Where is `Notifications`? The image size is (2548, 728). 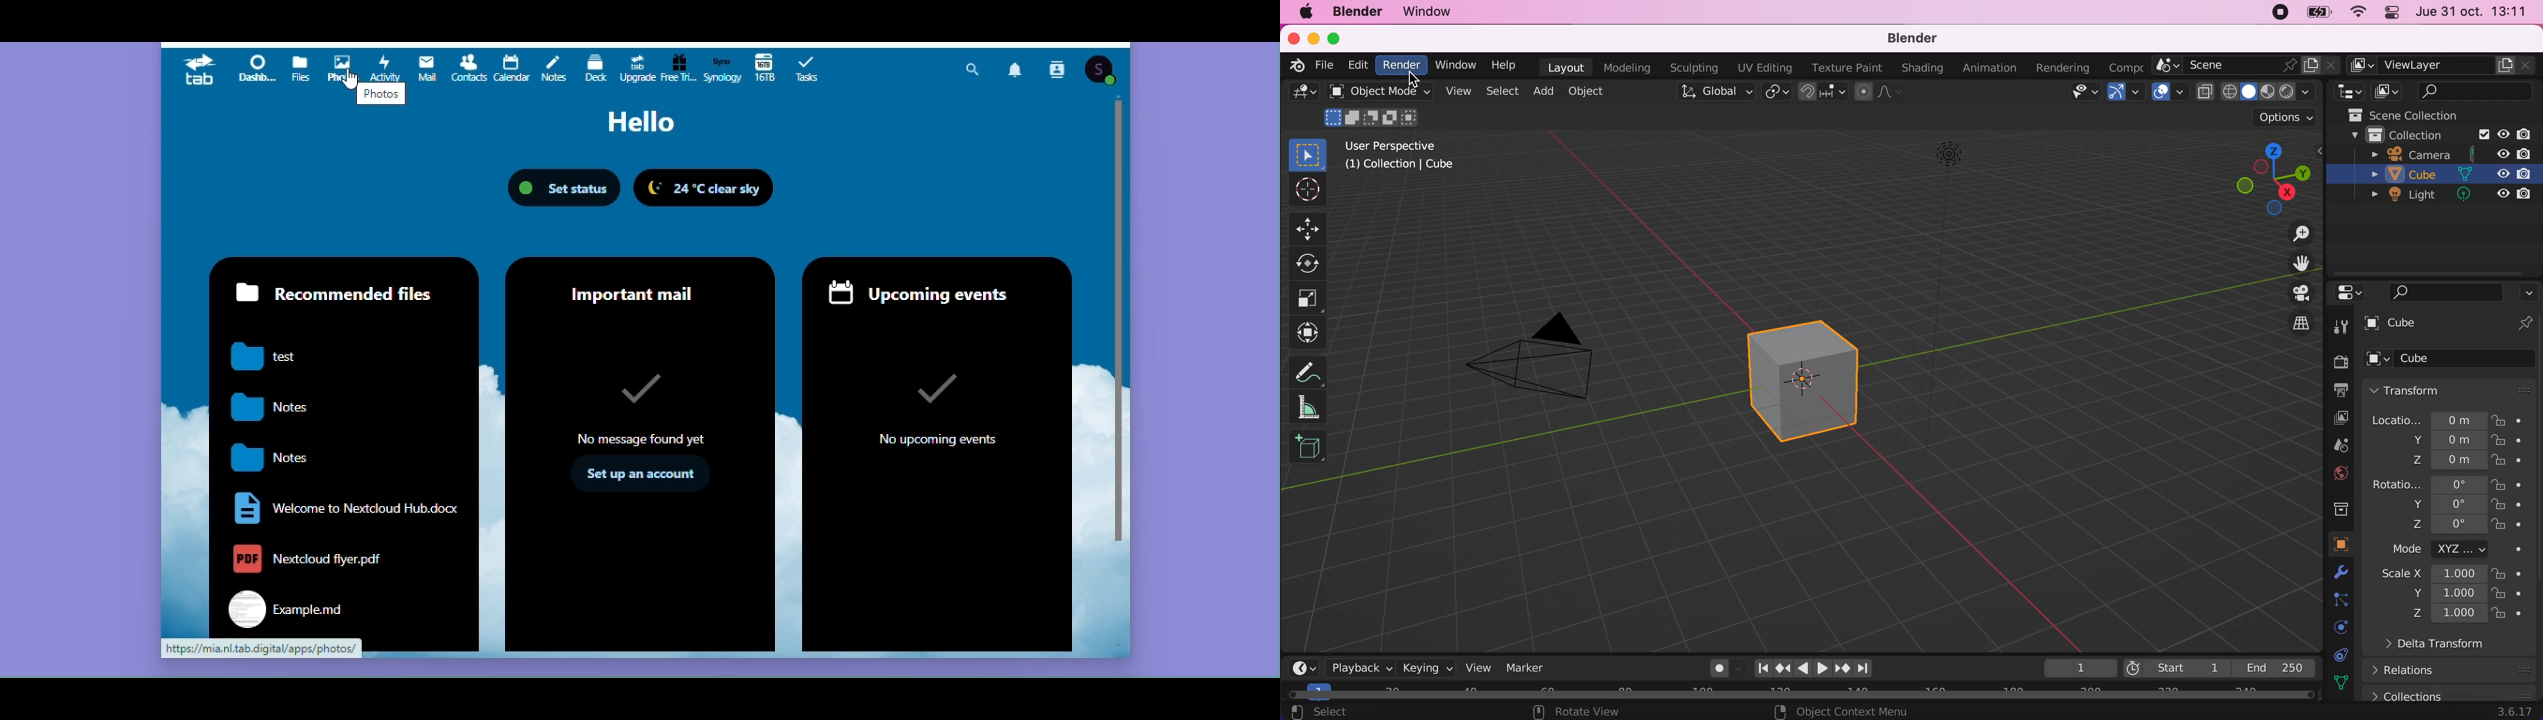 Notifications is located at coordinates (1018, 71).